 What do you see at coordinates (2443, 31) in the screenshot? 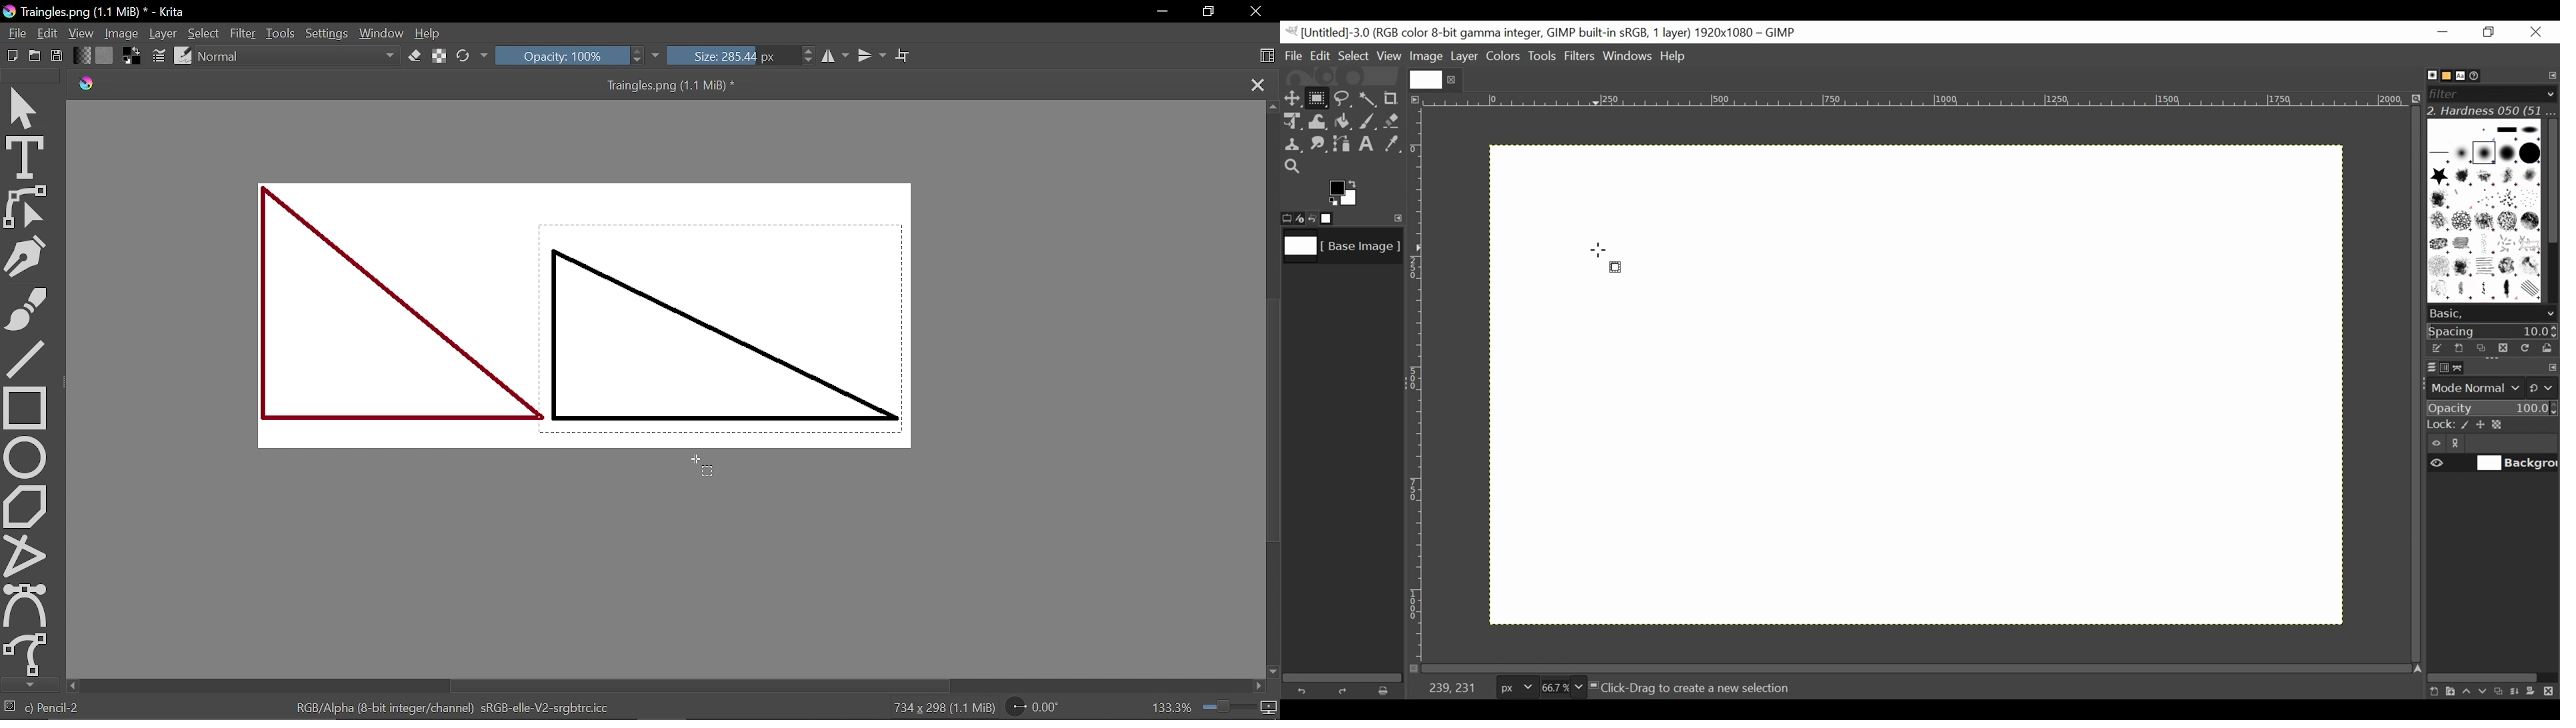
I see `Minimize` at bounding box center [2443, 31].